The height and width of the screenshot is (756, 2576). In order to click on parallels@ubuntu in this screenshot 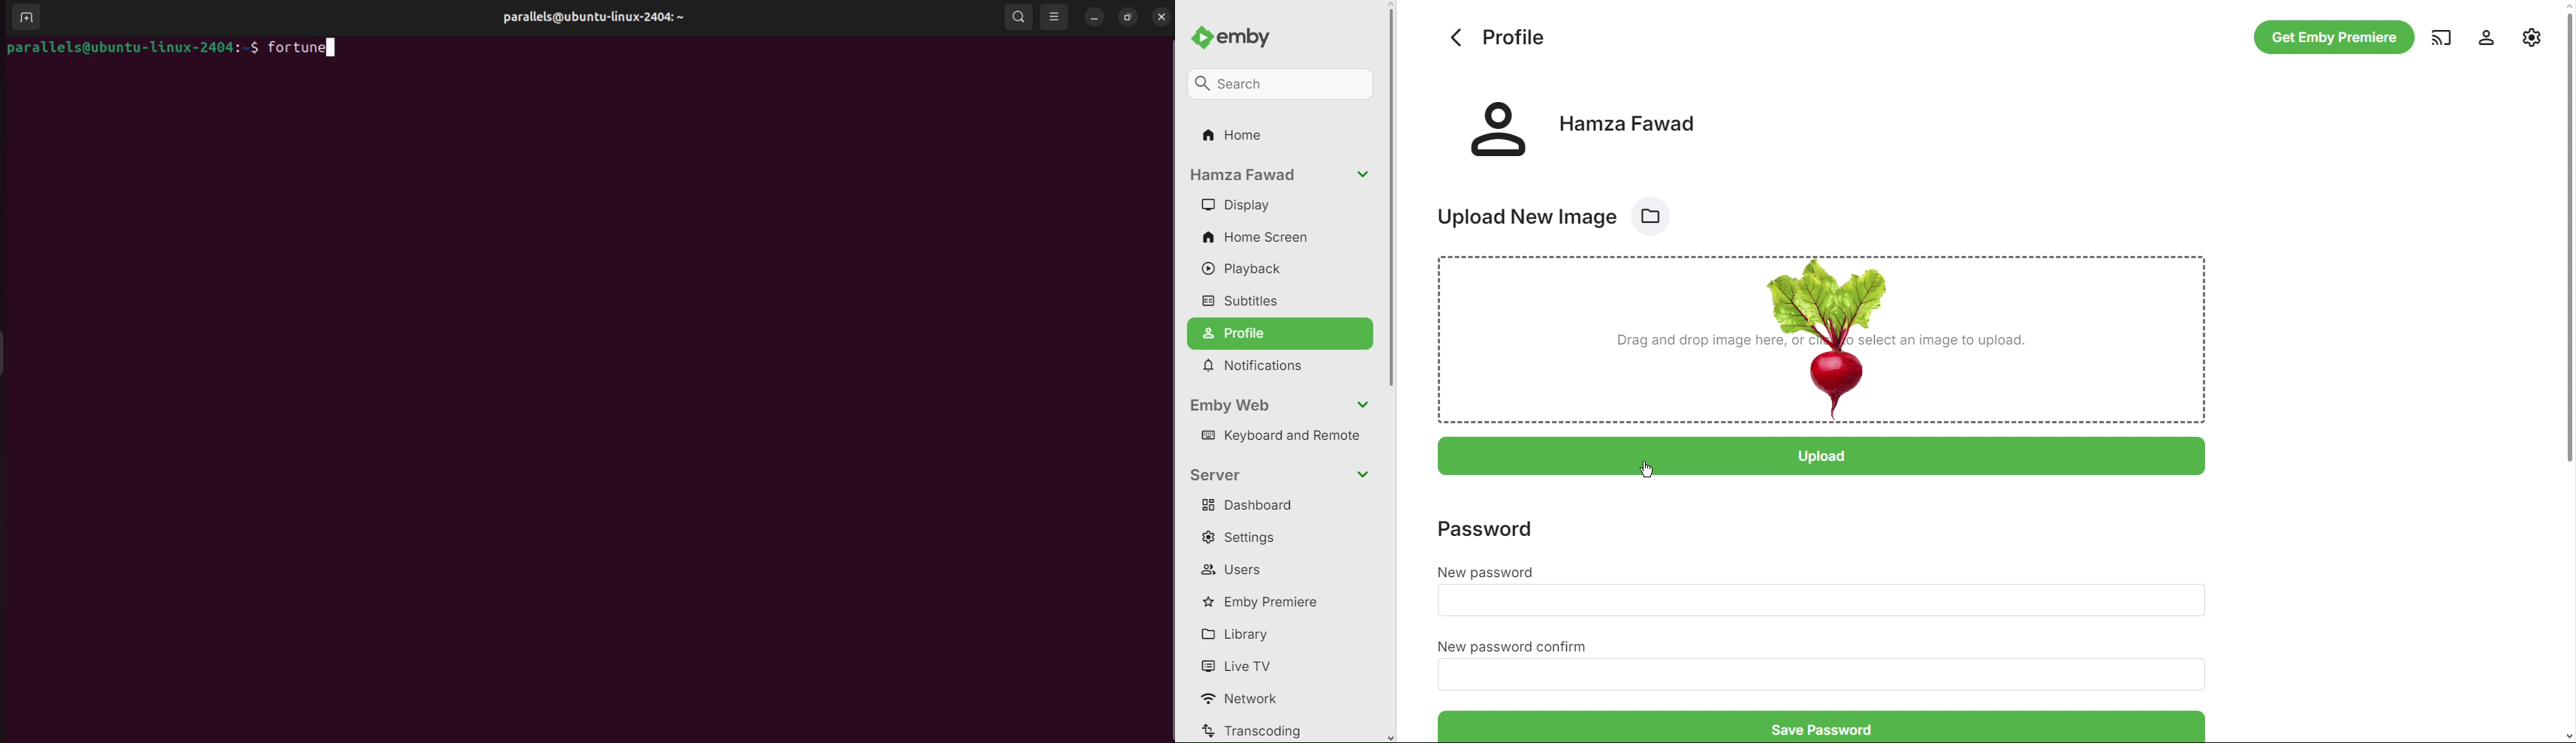, I will do `click(590, 16)`.